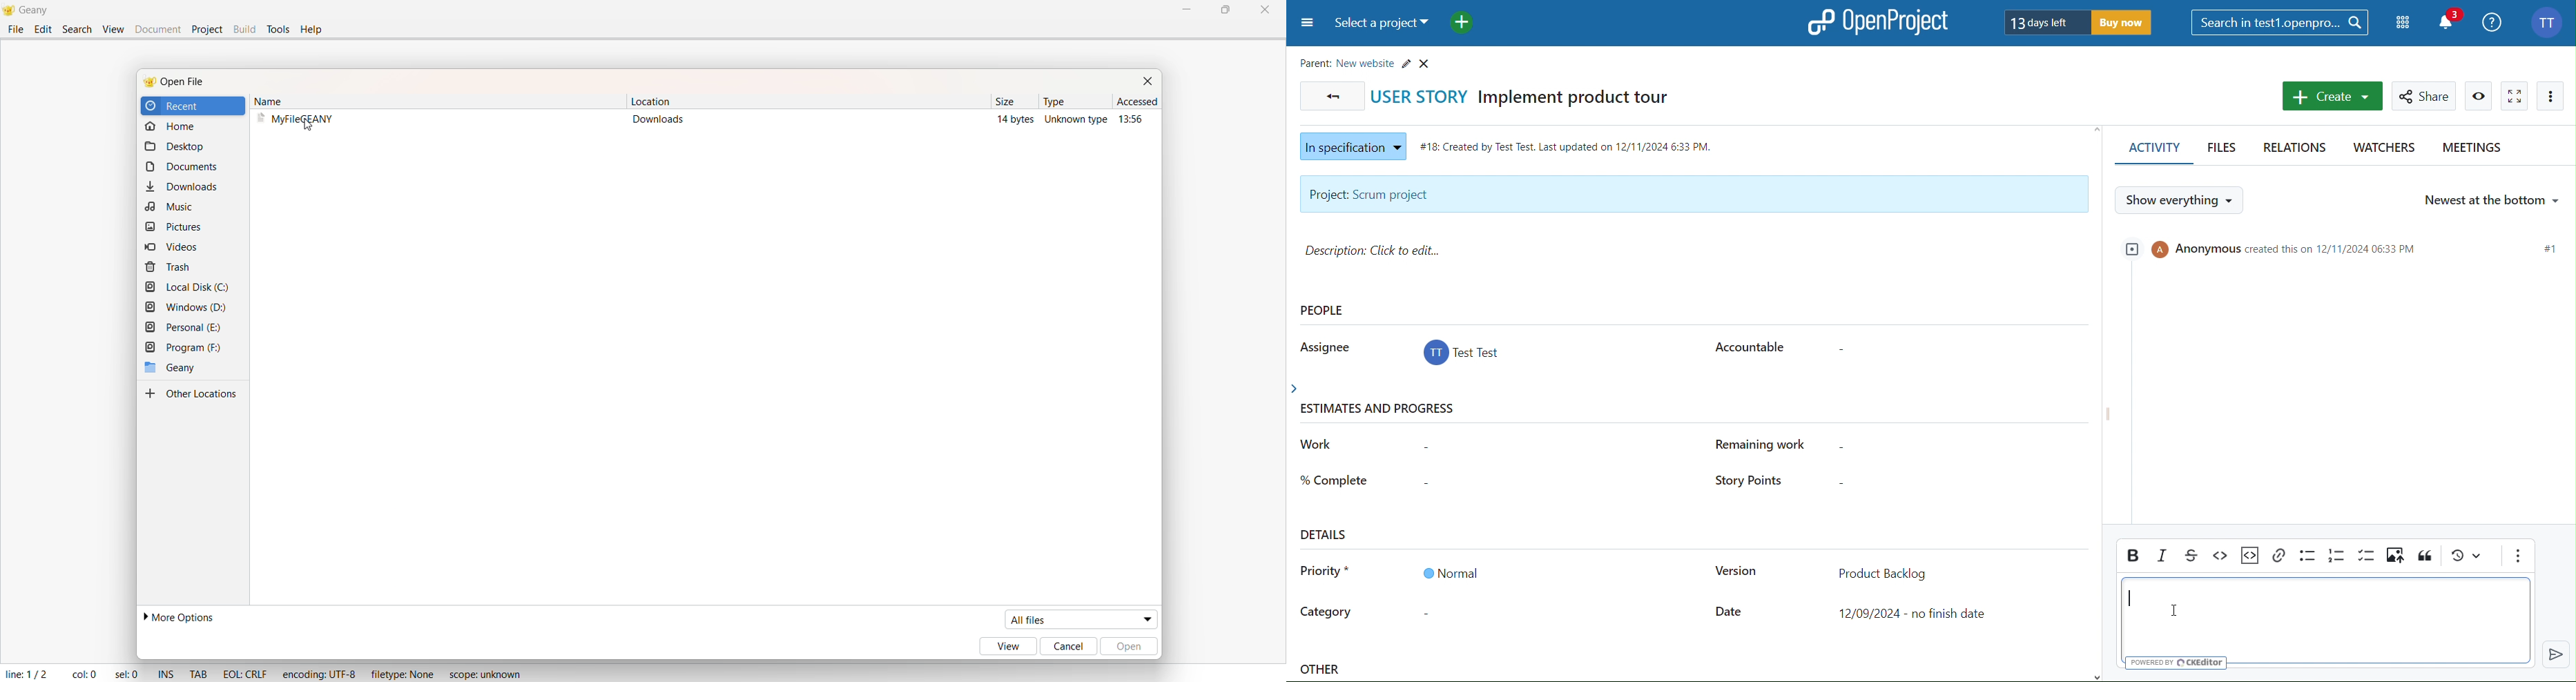  I want to click on Menu, so click(1305, 24).